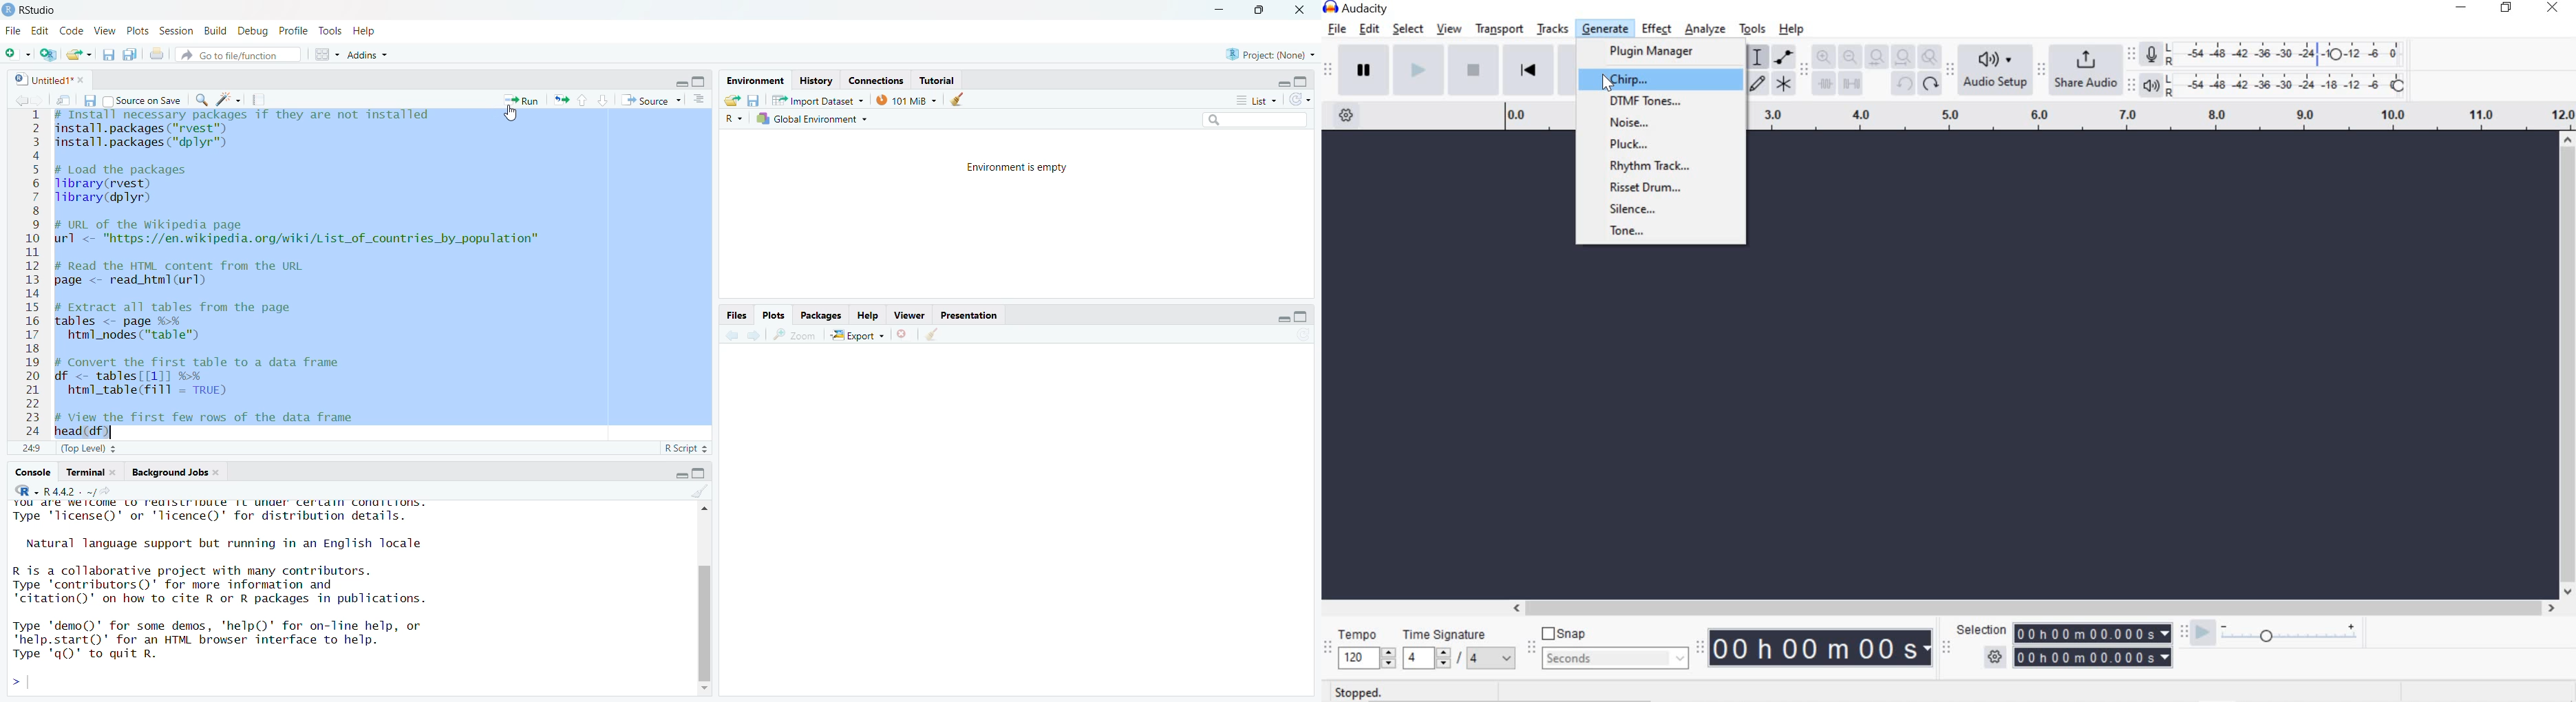 The width and height of the screenshot is (2576, 728). Describe the element at coordinates (83, 472) in the screenshot. I see `Terminal` at that location.